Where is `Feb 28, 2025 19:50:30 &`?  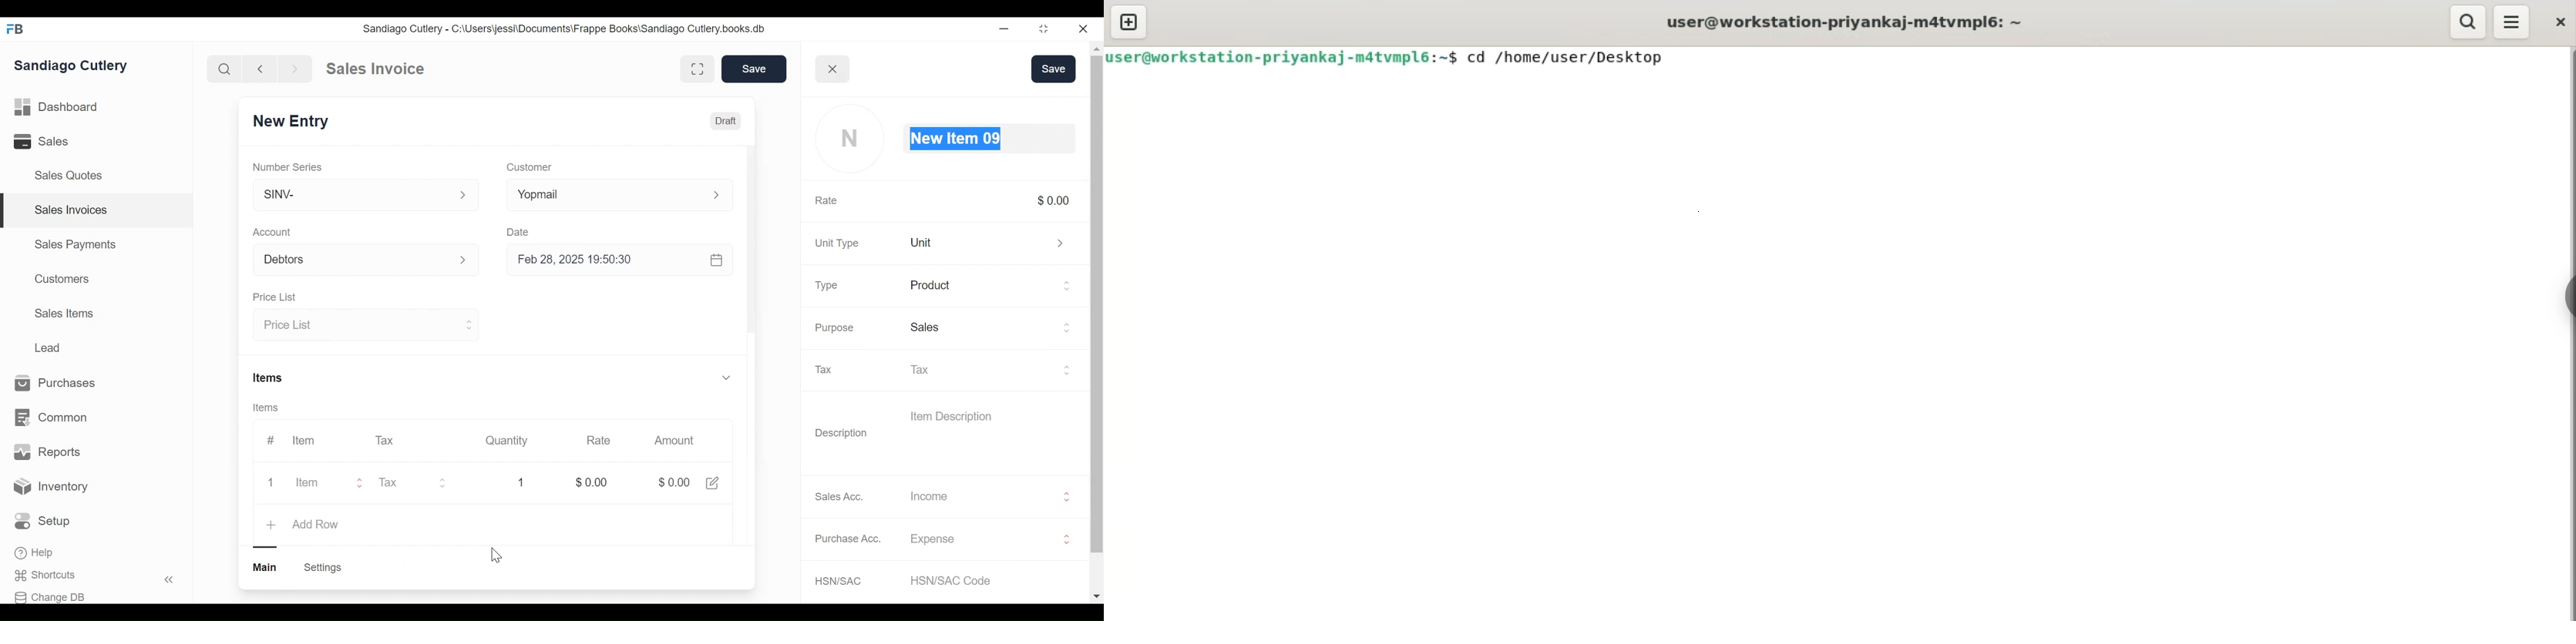 Feb 28, 2025 19:50:30 & is located at coordinates (624, 262).